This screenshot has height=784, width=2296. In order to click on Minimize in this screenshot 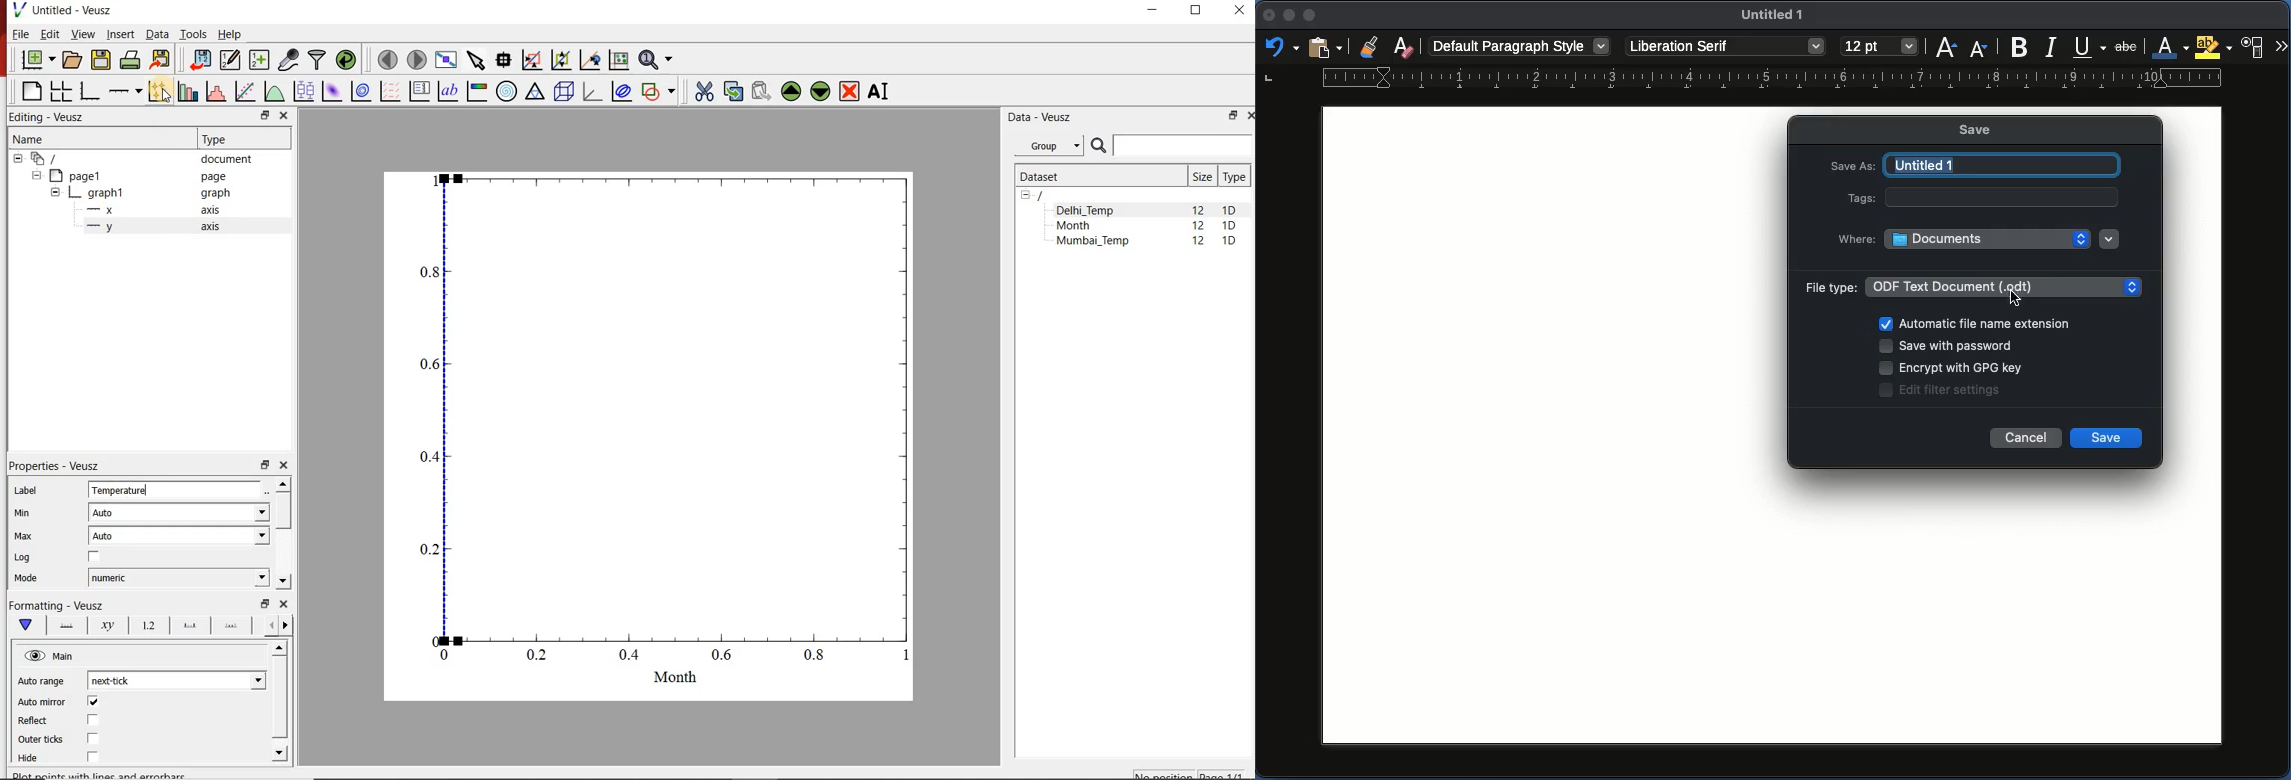, I will do `click(1290, 18)`.